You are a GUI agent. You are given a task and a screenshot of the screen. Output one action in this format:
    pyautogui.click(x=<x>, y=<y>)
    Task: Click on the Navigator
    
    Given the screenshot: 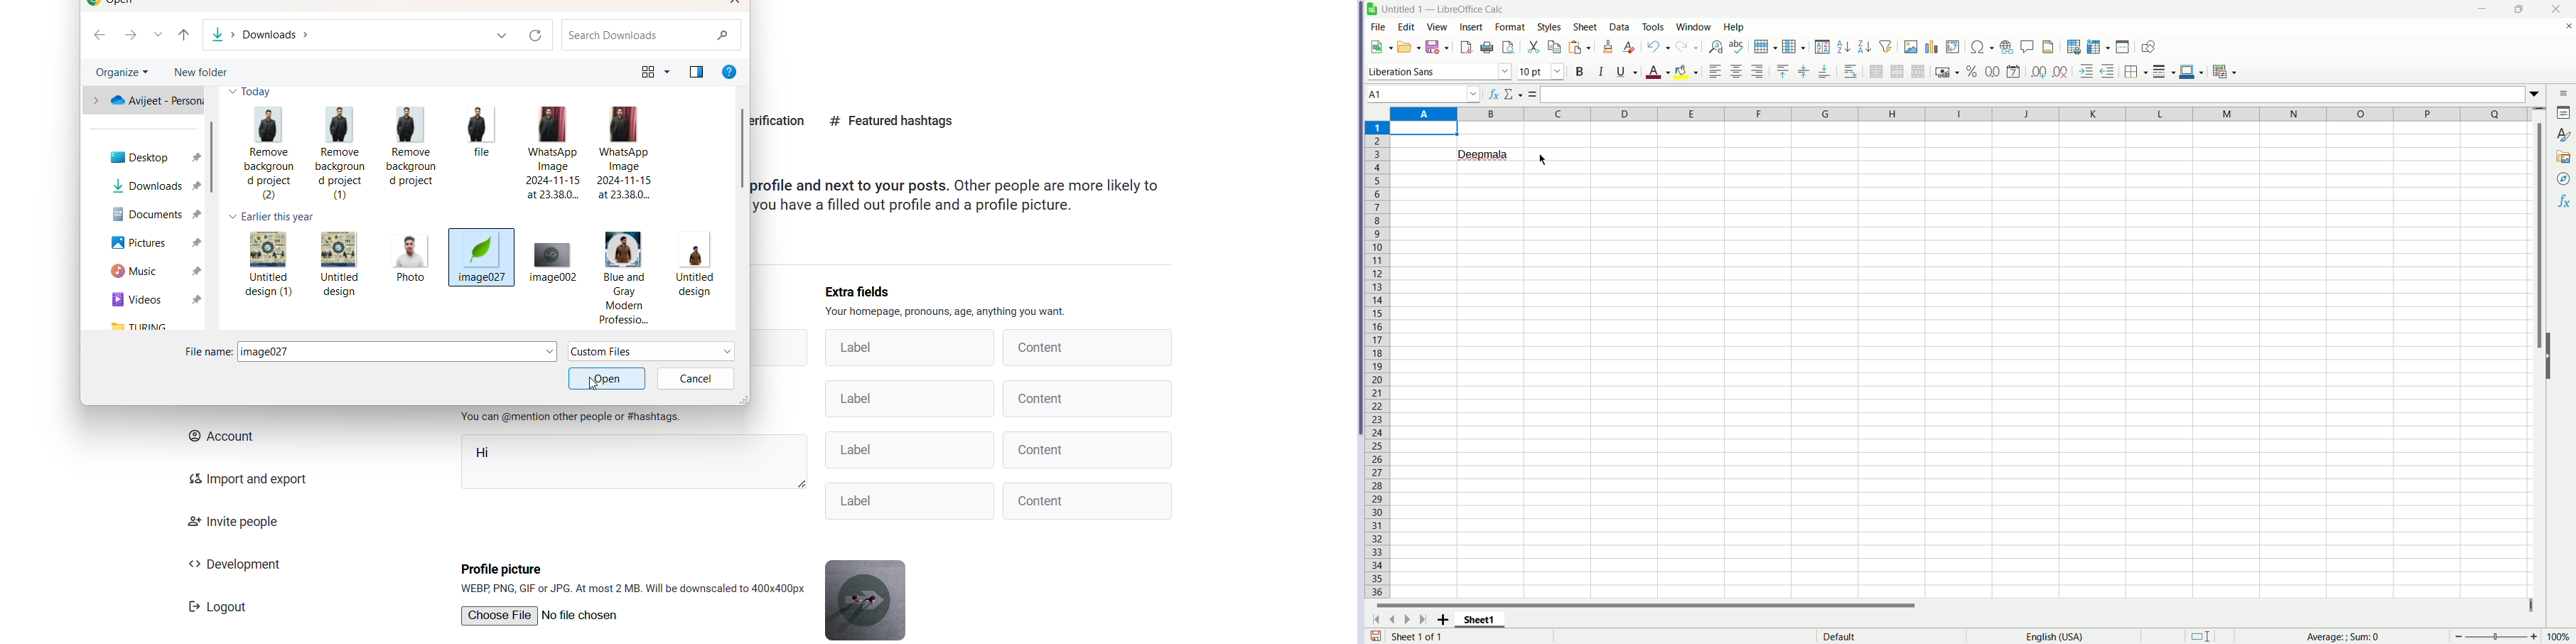 What is the action you would take?
    pyautogui.click(x=2562, y=179)
    